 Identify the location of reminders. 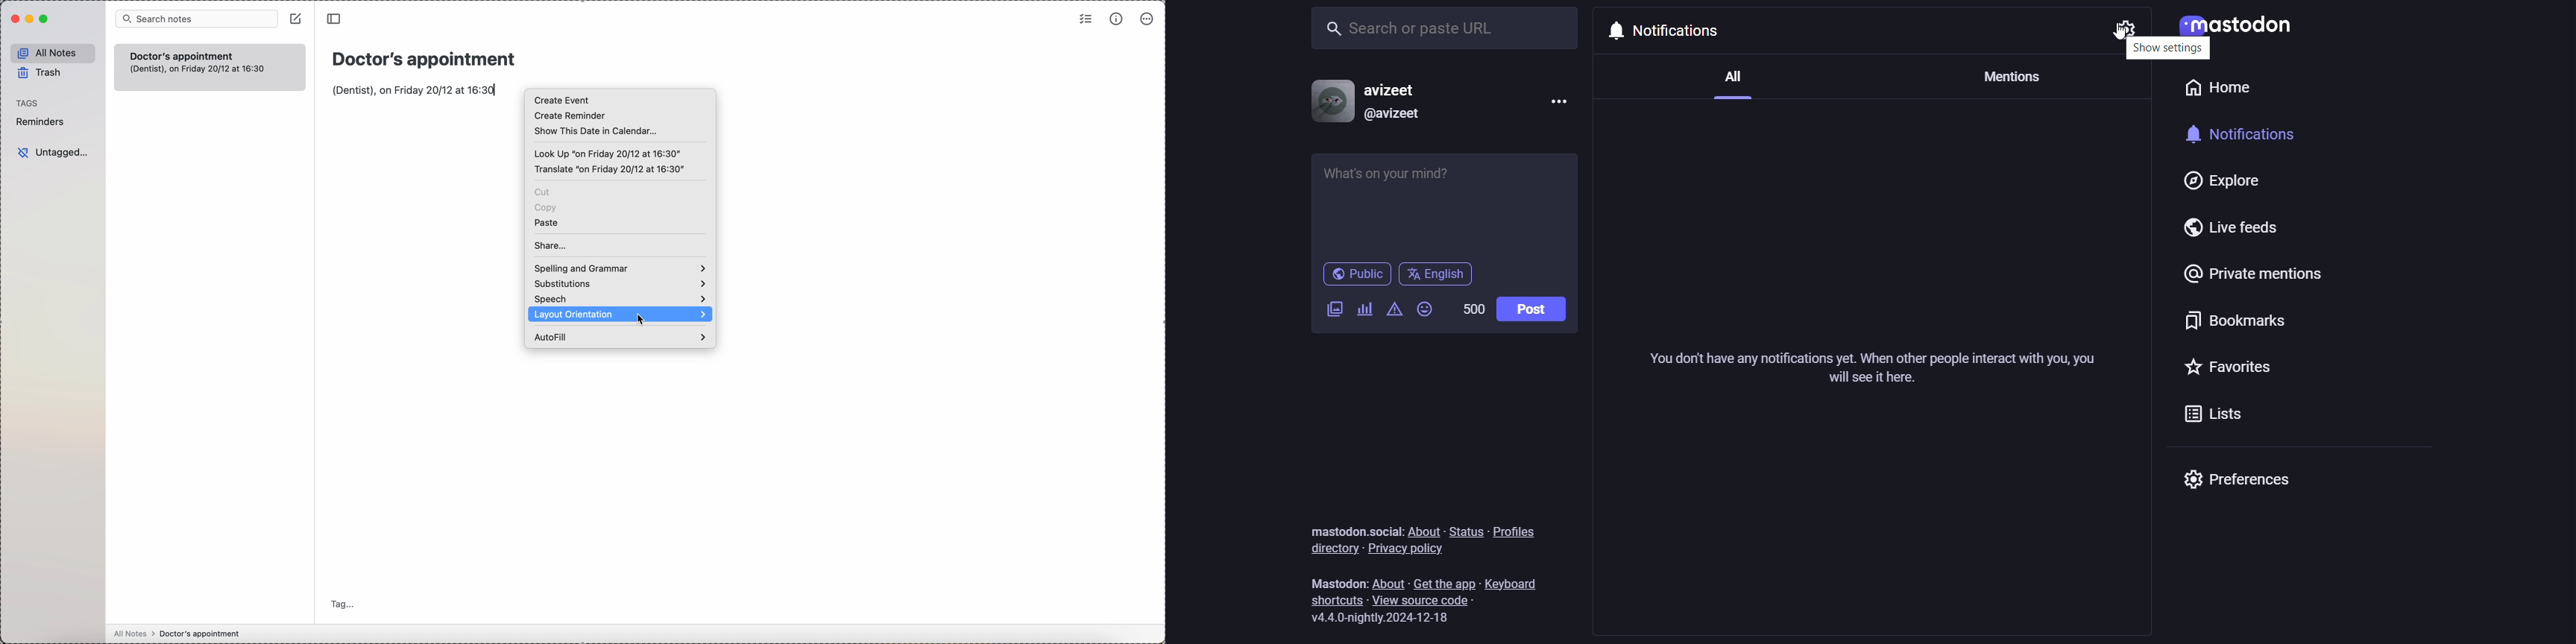
(43, 122).